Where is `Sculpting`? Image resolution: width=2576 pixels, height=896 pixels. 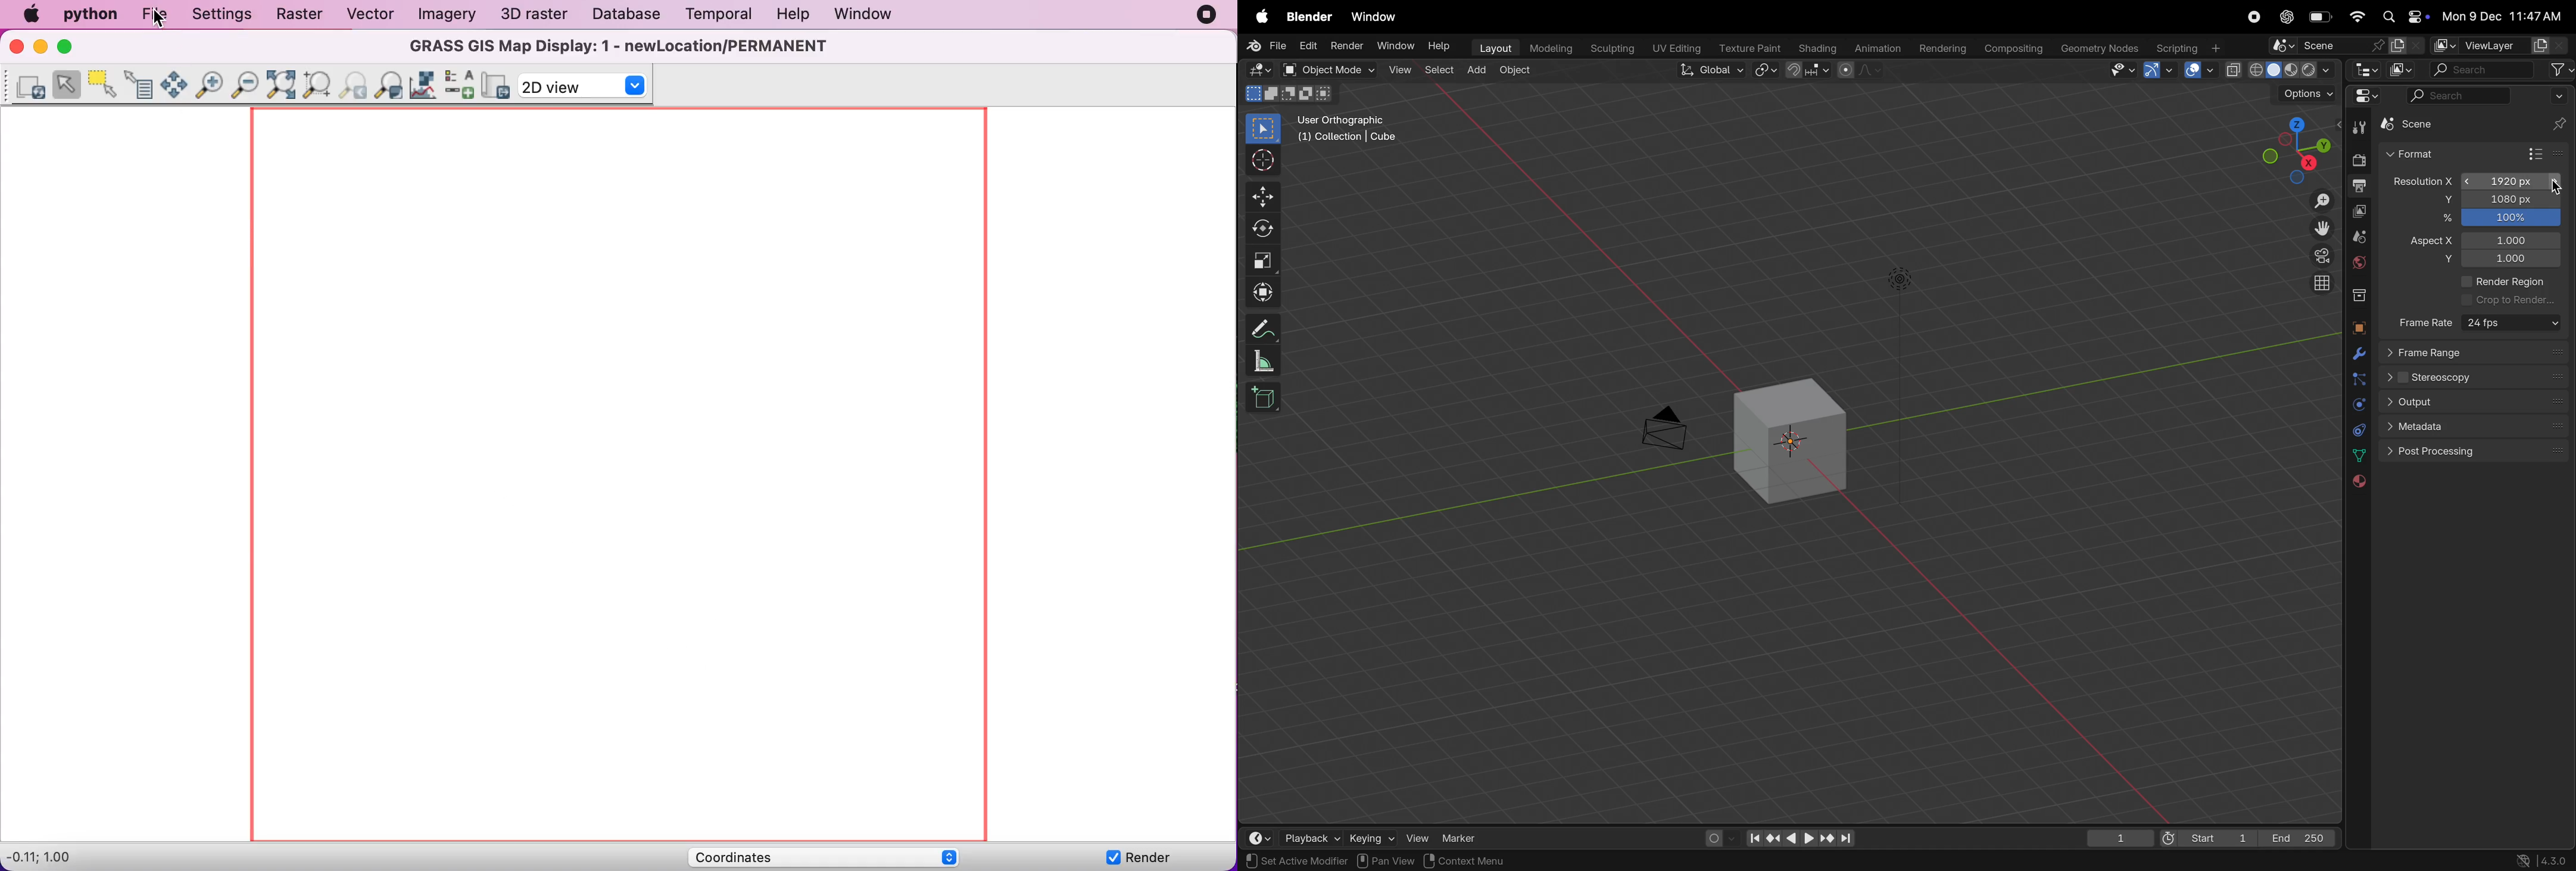
Sculpting is located at coordinates (1609, 48).